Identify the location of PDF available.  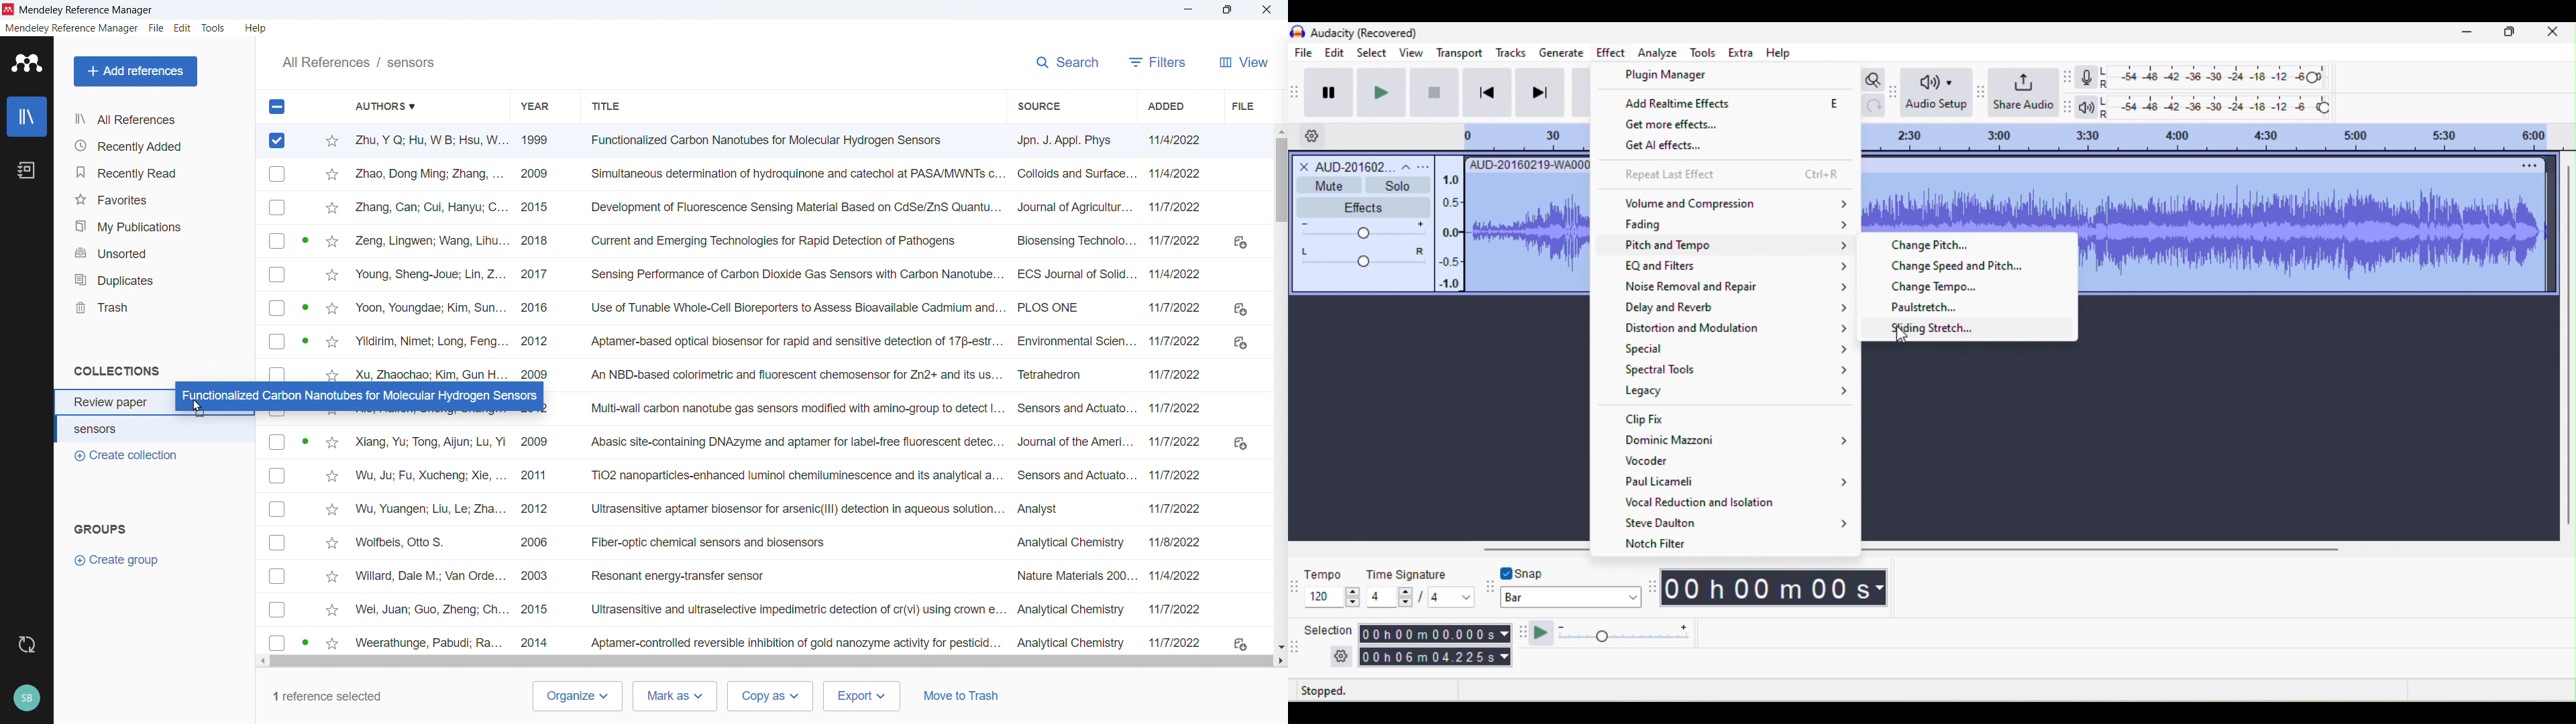
(305, 306).